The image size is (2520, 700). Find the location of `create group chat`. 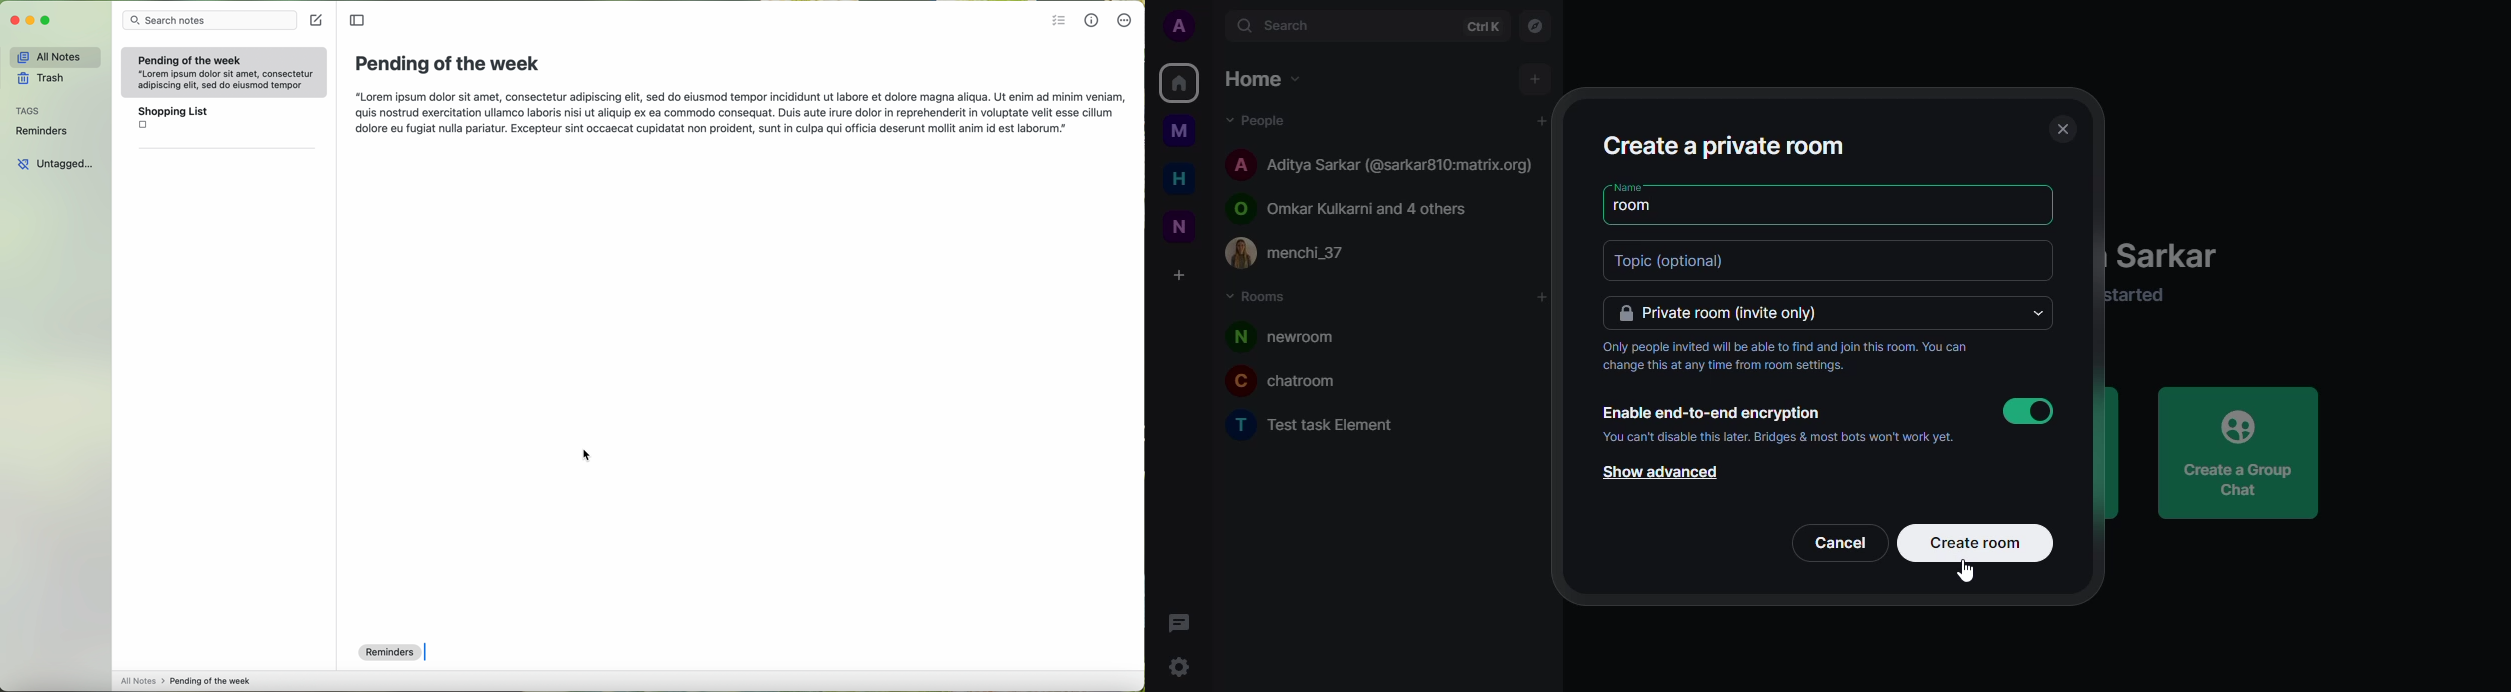

create group chat is located at coordinates (2236, 452).